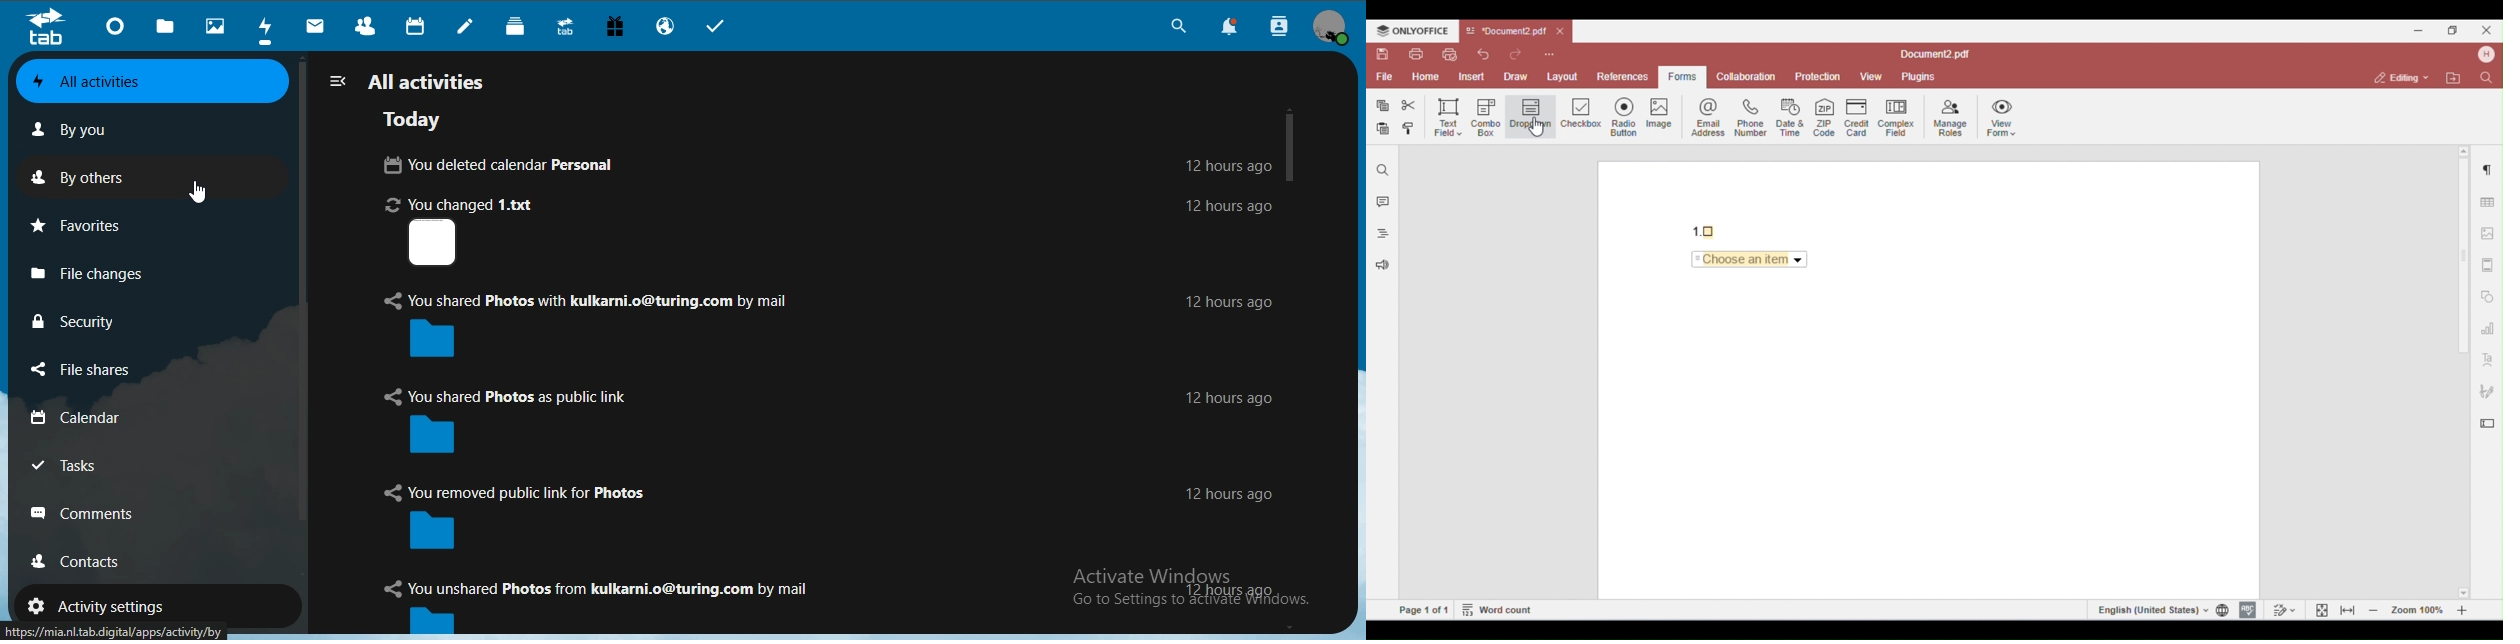  Describe the element at coordinates (102, 605) in the screenshot. I see `activity settings` at that location.